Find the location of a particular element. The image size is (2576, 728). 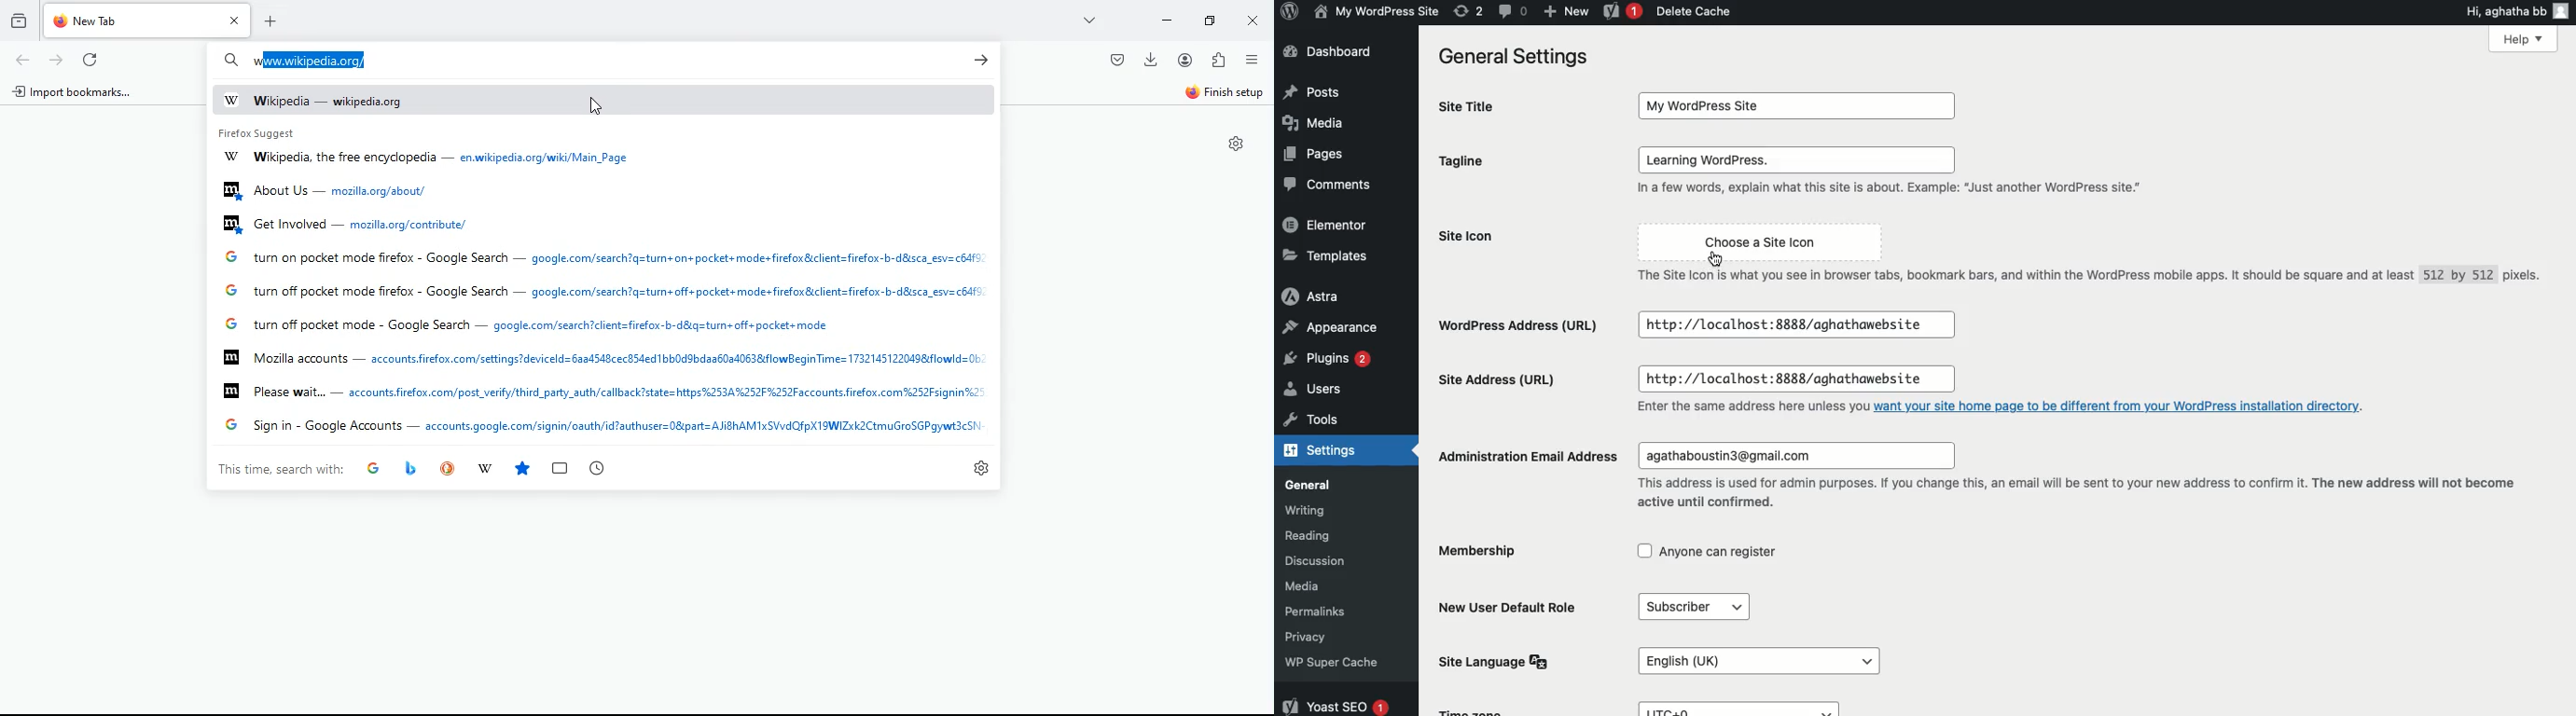

Plugins 2 is located at coordinates (1327, 362).